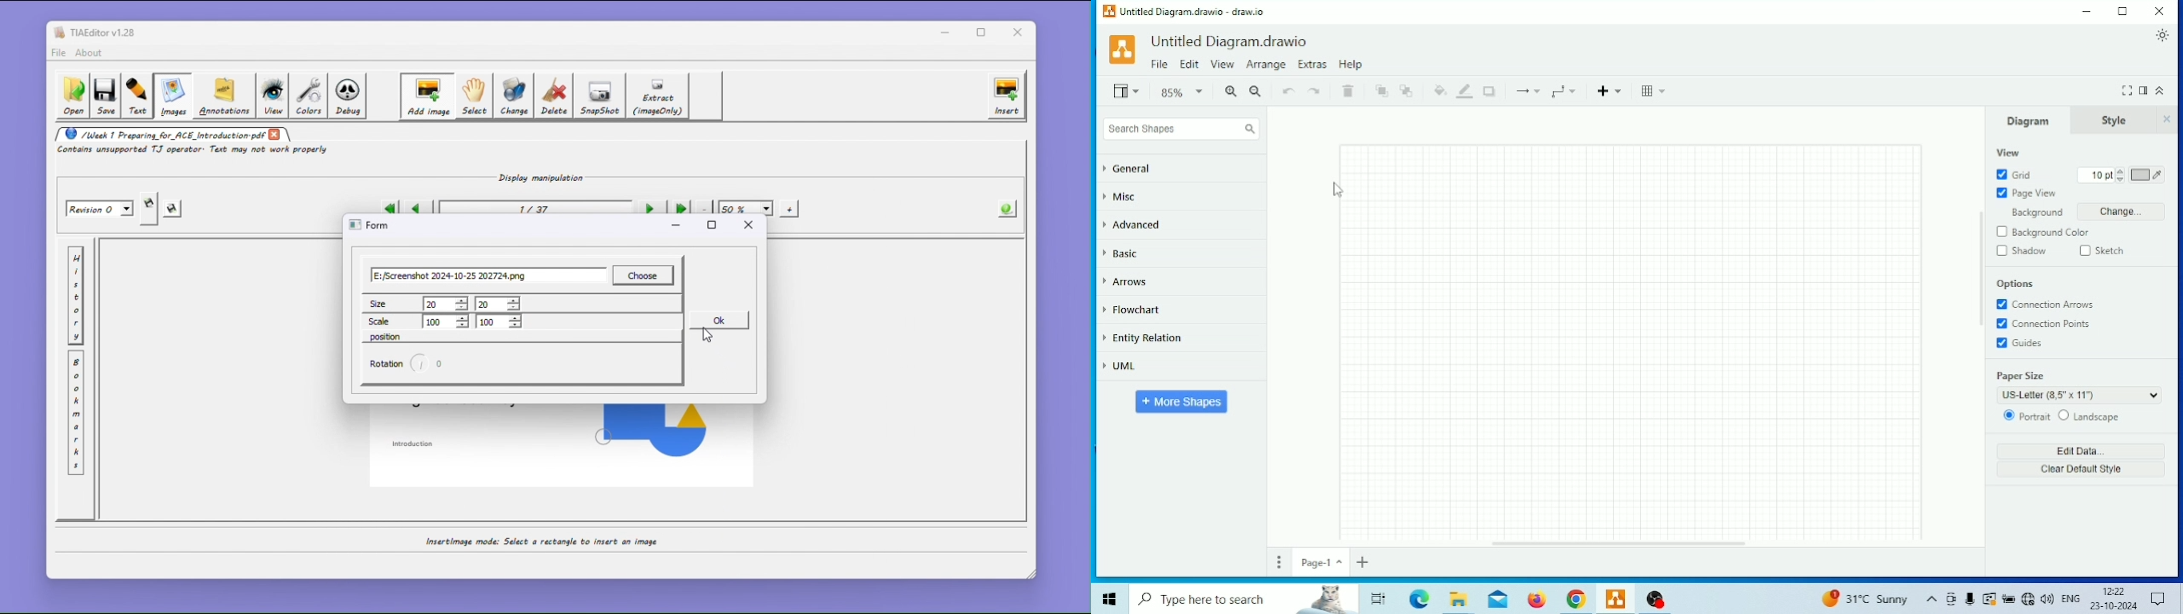 This screenshot has width=2184, height=616. What do you see at coordinates (1455, 600) in the screenshot?
I see `File Explorer` at bounding box center [1455, 600].